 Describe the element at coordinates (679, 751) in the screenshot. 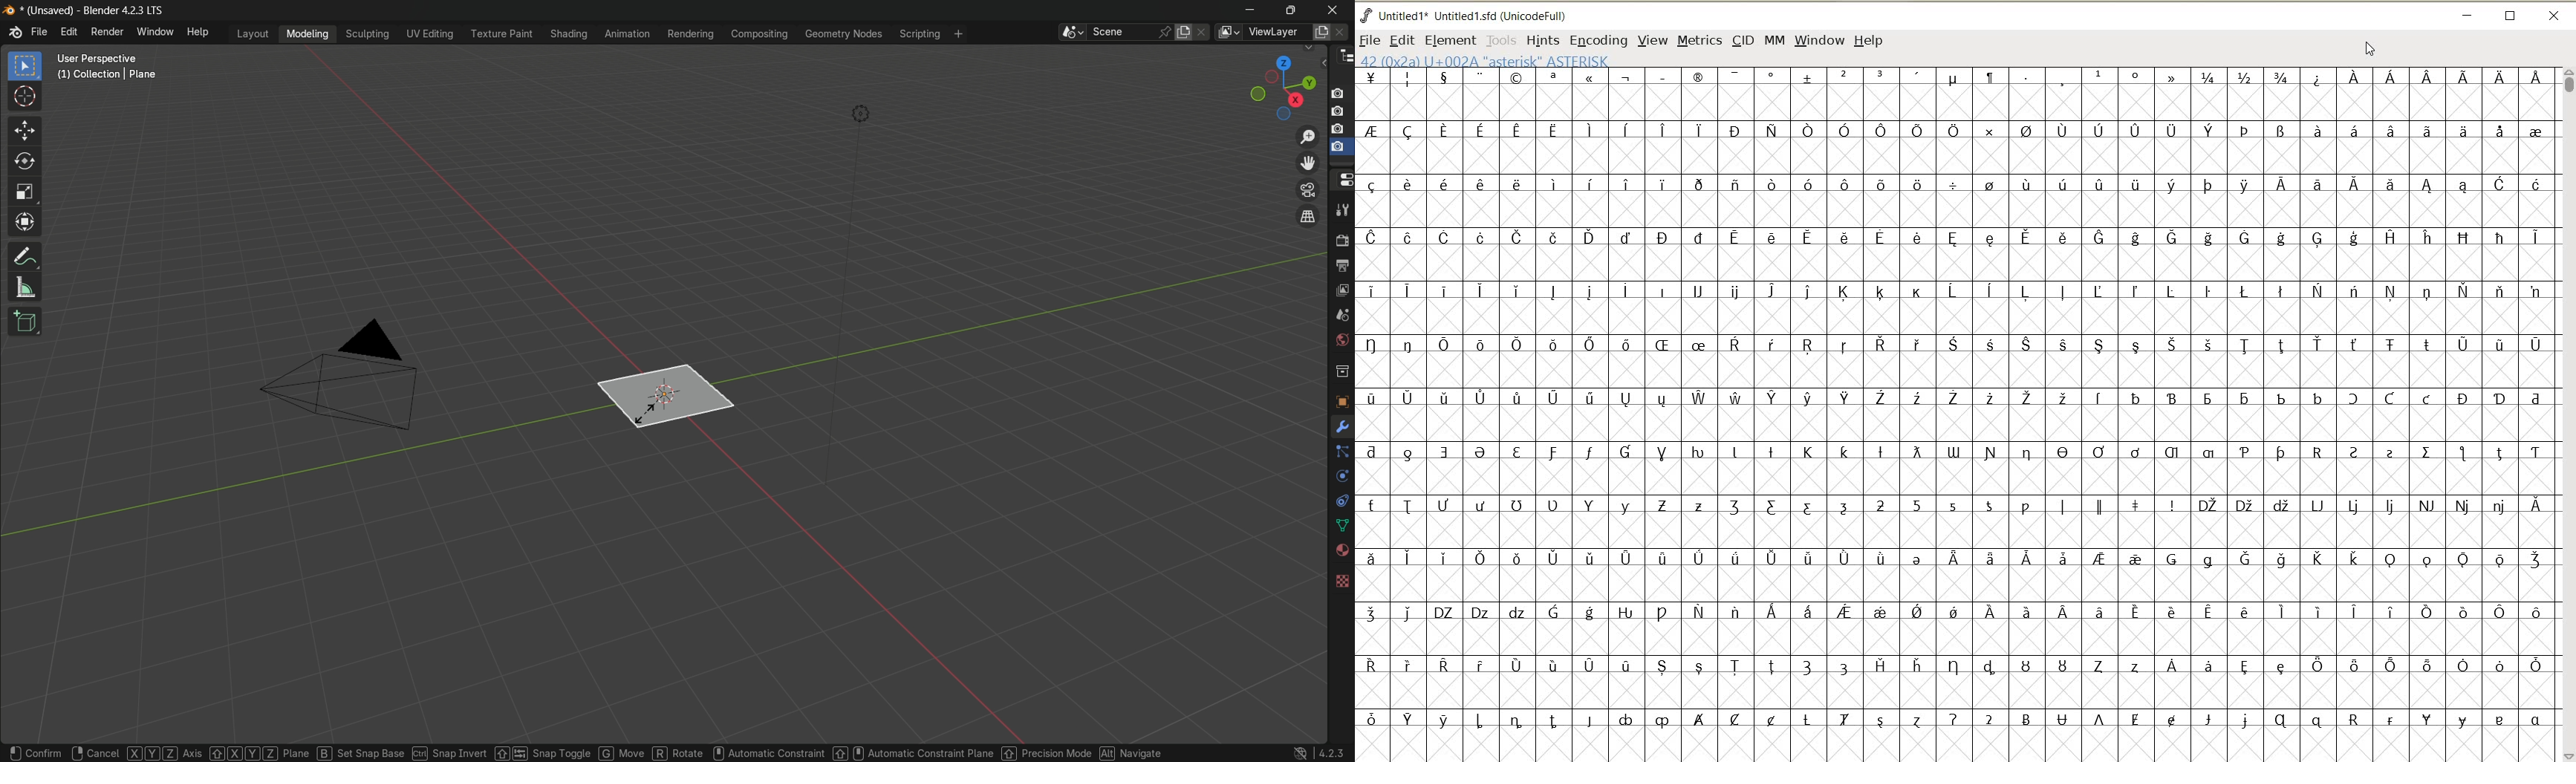

I see `R rotate` at that location.